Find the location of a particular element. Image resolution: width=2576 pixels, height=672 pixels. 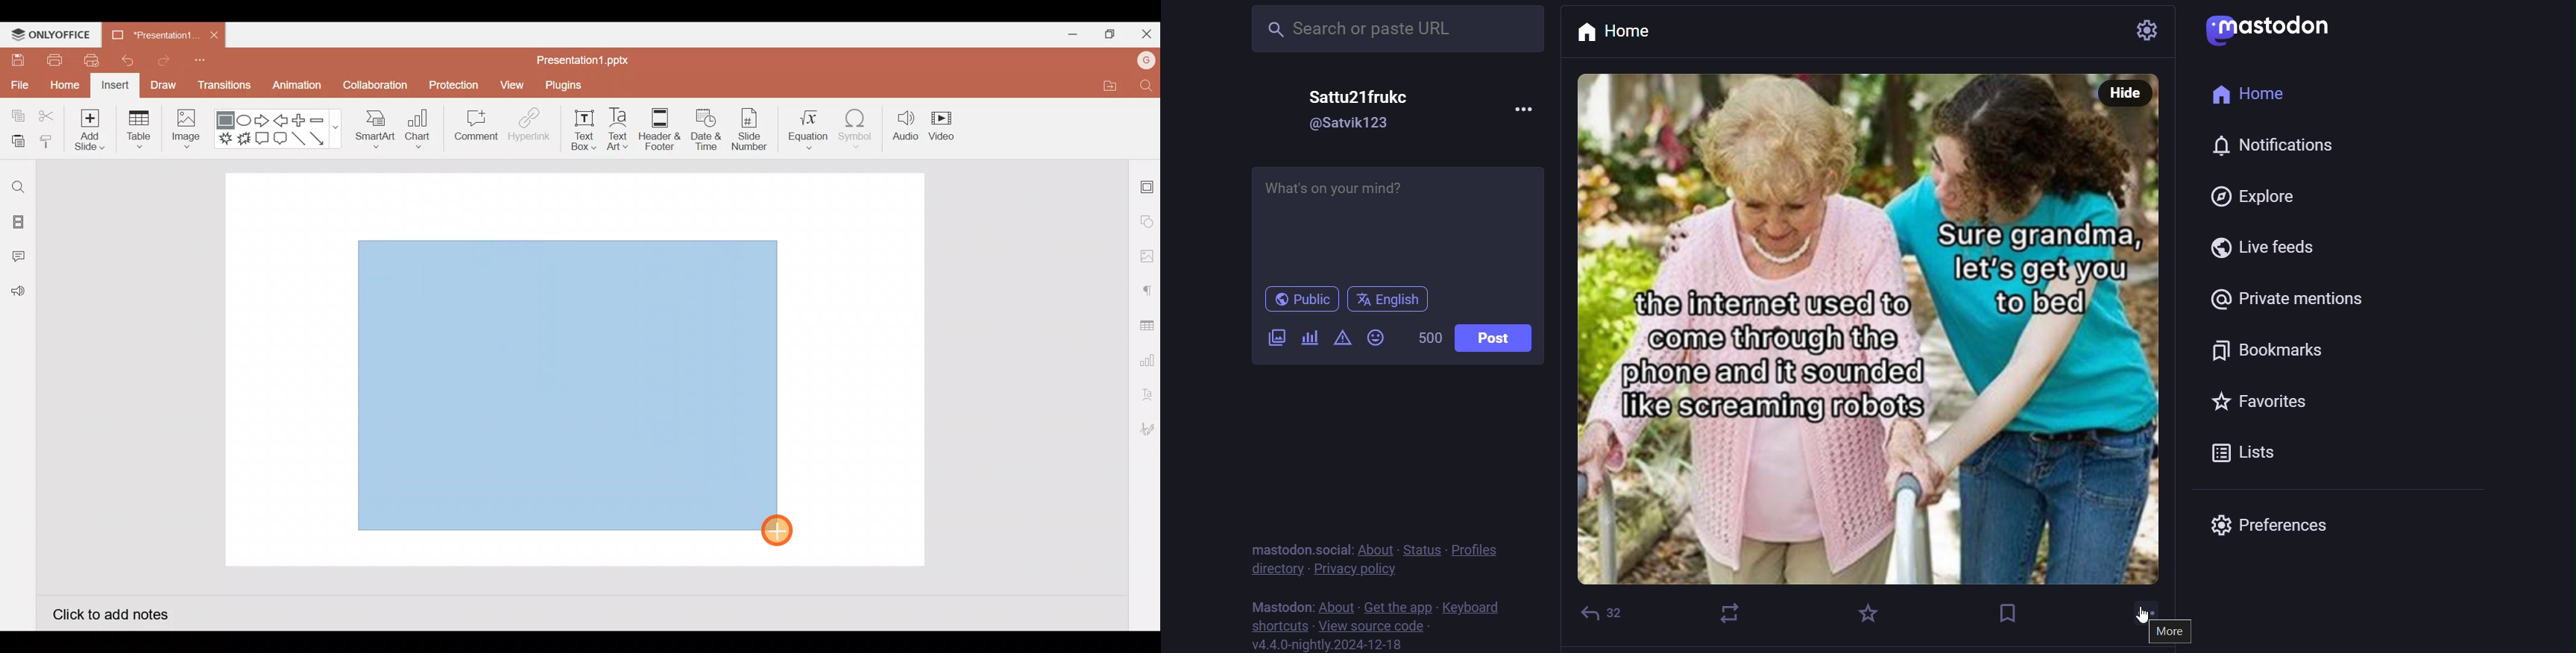

Draw is located at coordinates (163, 85).